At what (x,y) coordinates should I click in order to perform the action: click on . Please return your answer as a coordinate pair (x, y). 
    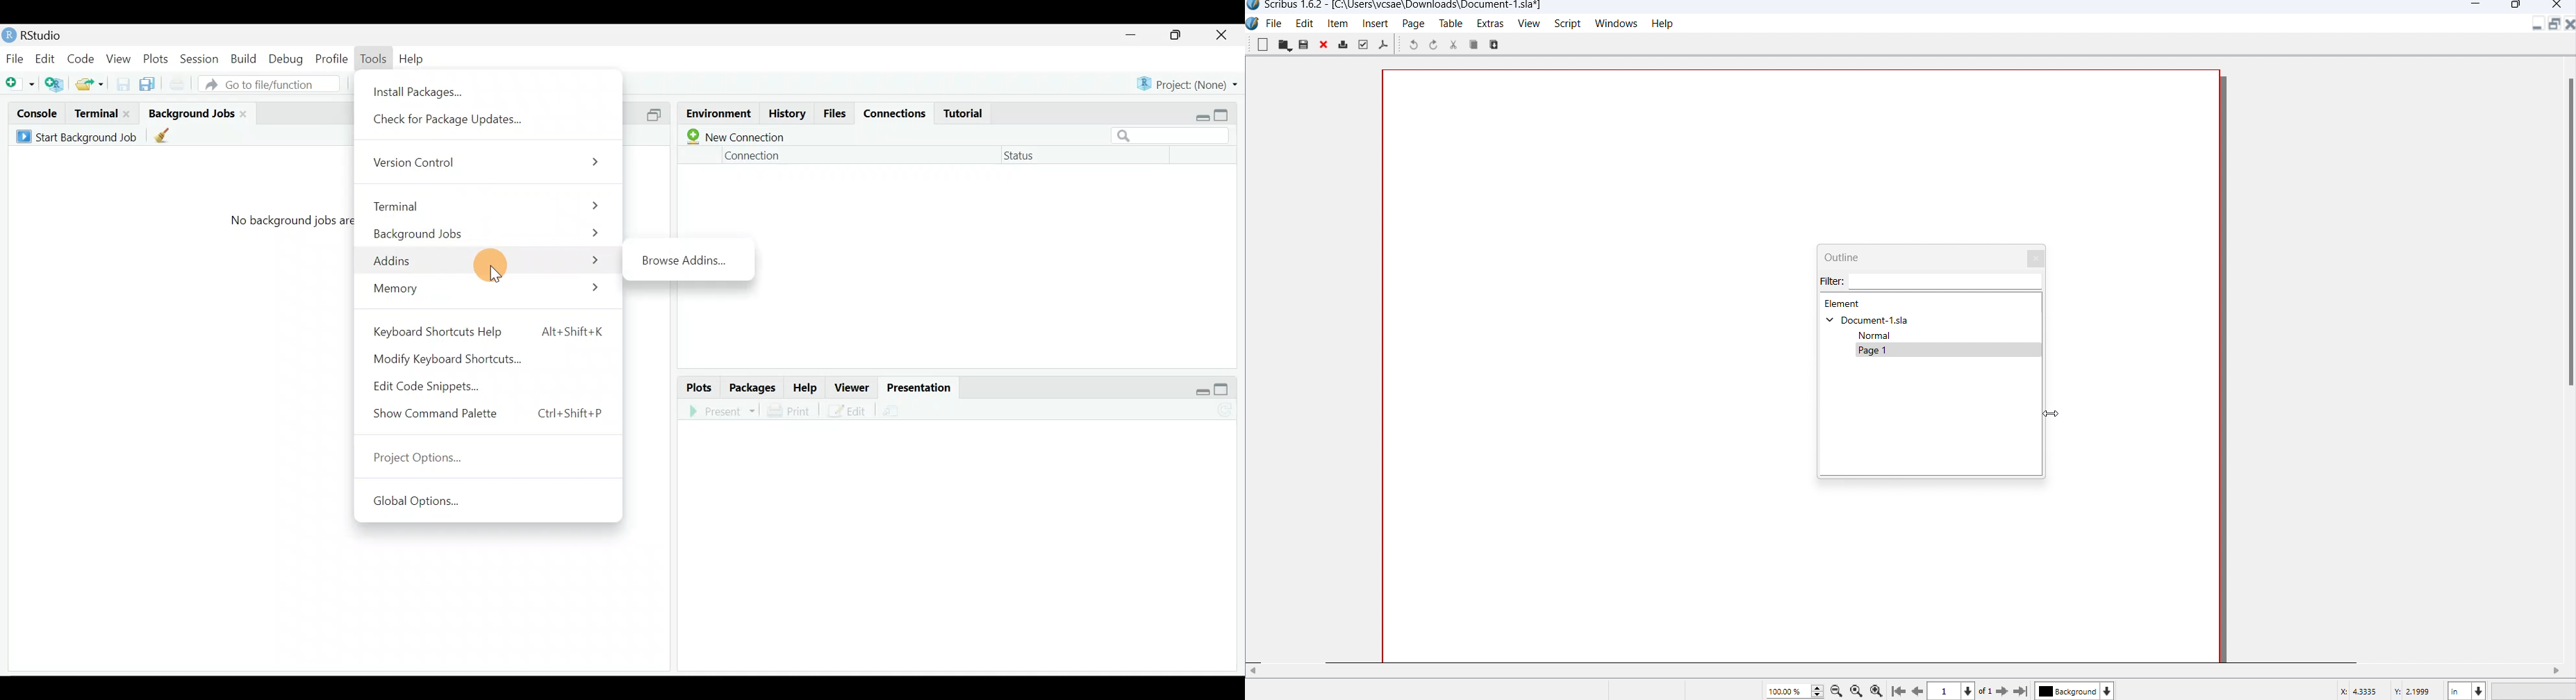
    Looking at the image, I should click on (1529, 24).